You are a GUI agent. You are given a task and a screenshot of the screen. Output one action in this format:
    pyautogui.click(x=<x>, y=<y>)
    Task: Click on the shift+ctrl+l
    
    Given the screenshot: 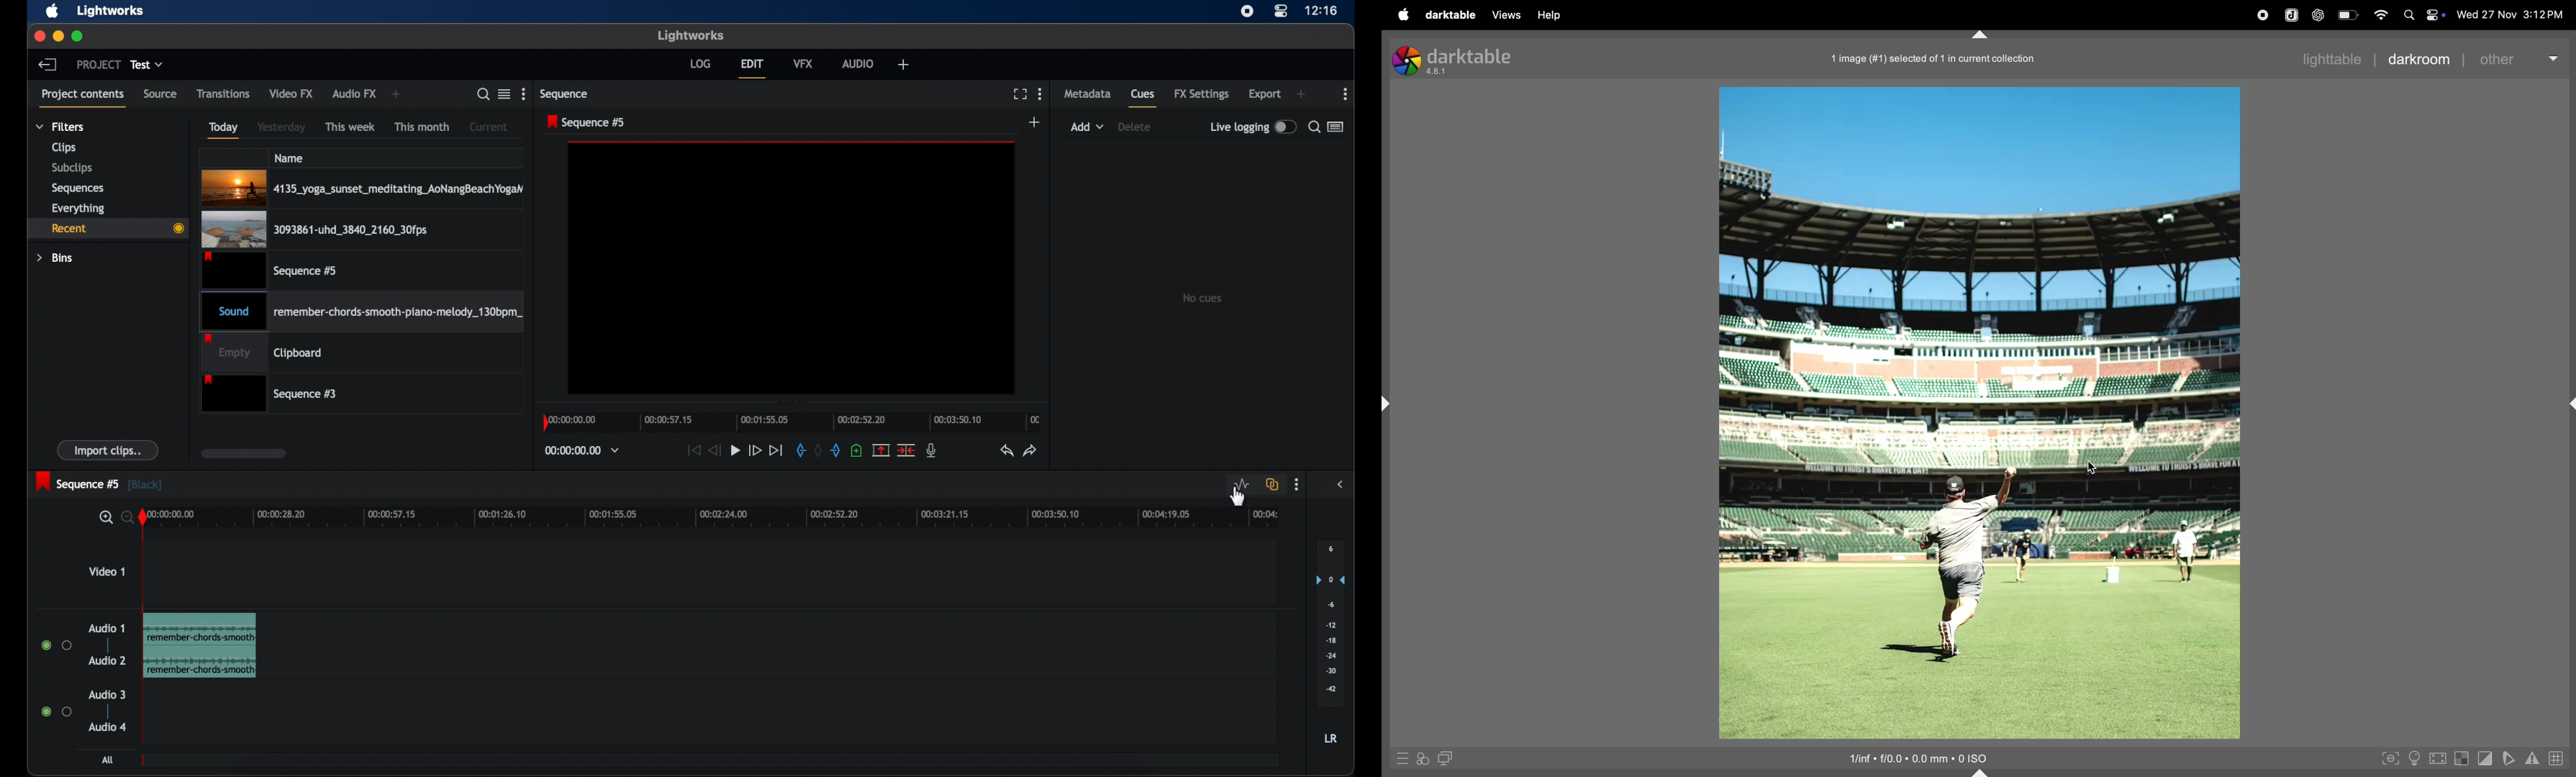 What is the action you would take?
    pyautogui.click(x=1389, y=405)
    